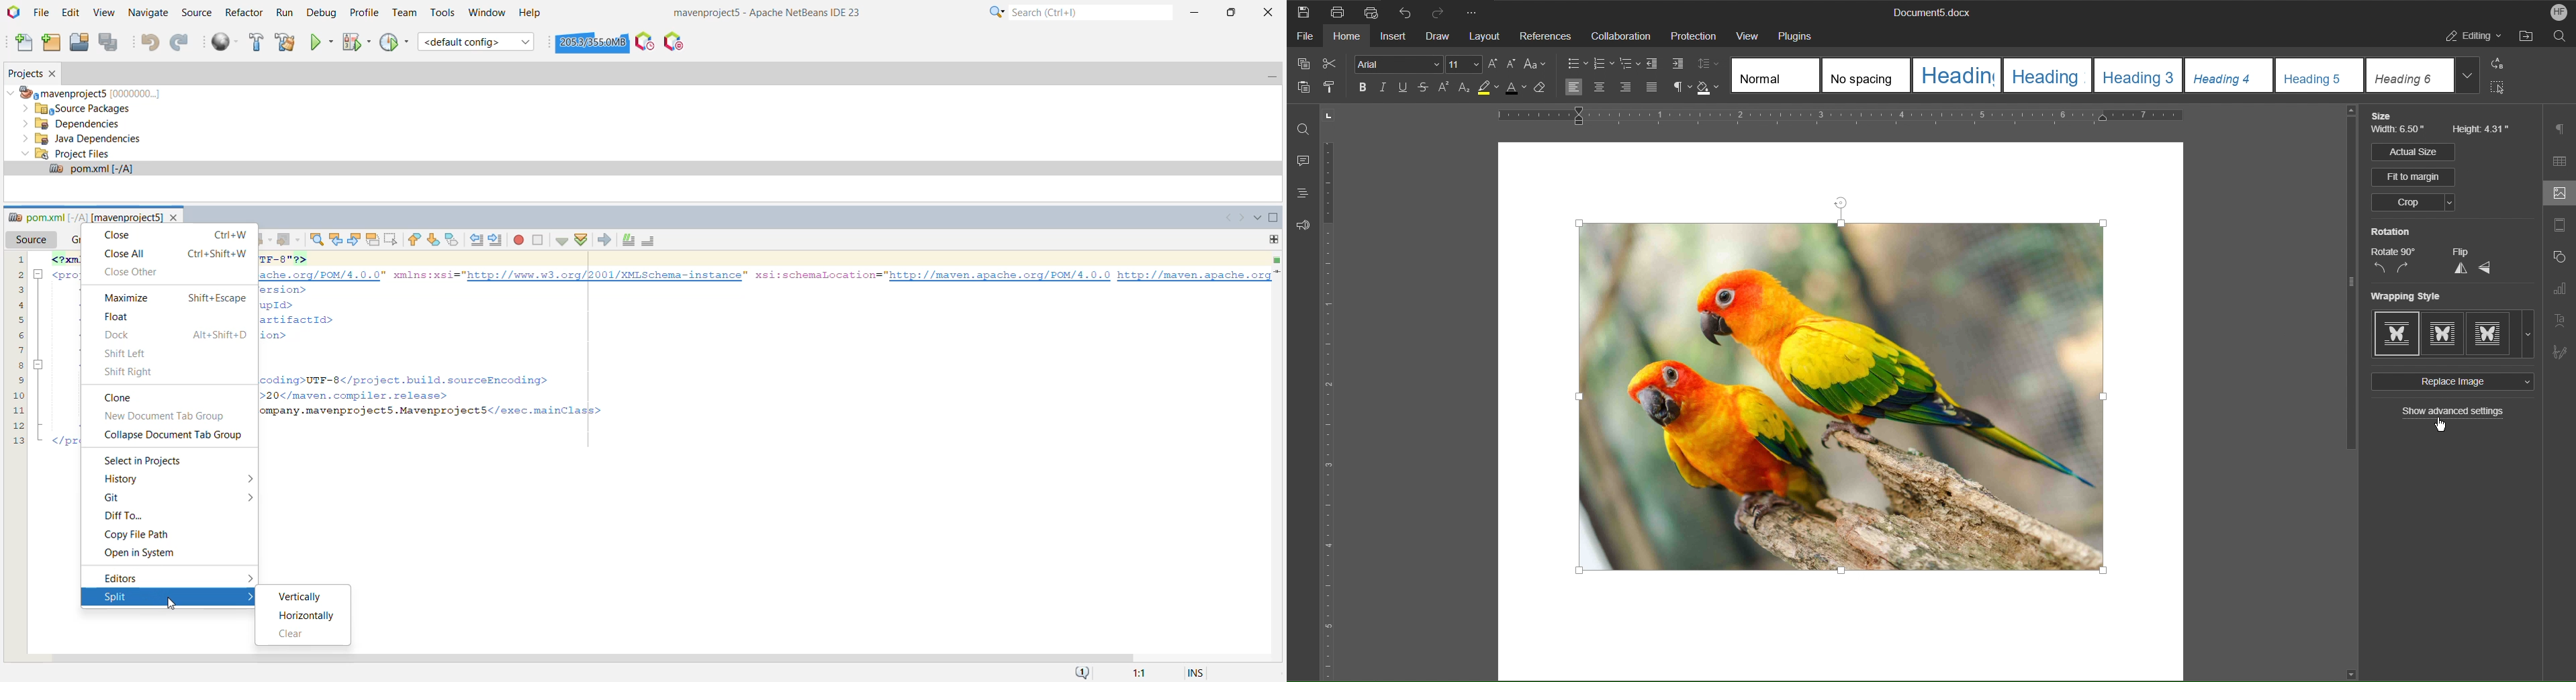 Image resolution: width=2576 pixels, height=700 pixels. What do you see at coordinates (414, 240) in the screenshot?
I see `Previous Bookmark` at bounding box center [414, 240].